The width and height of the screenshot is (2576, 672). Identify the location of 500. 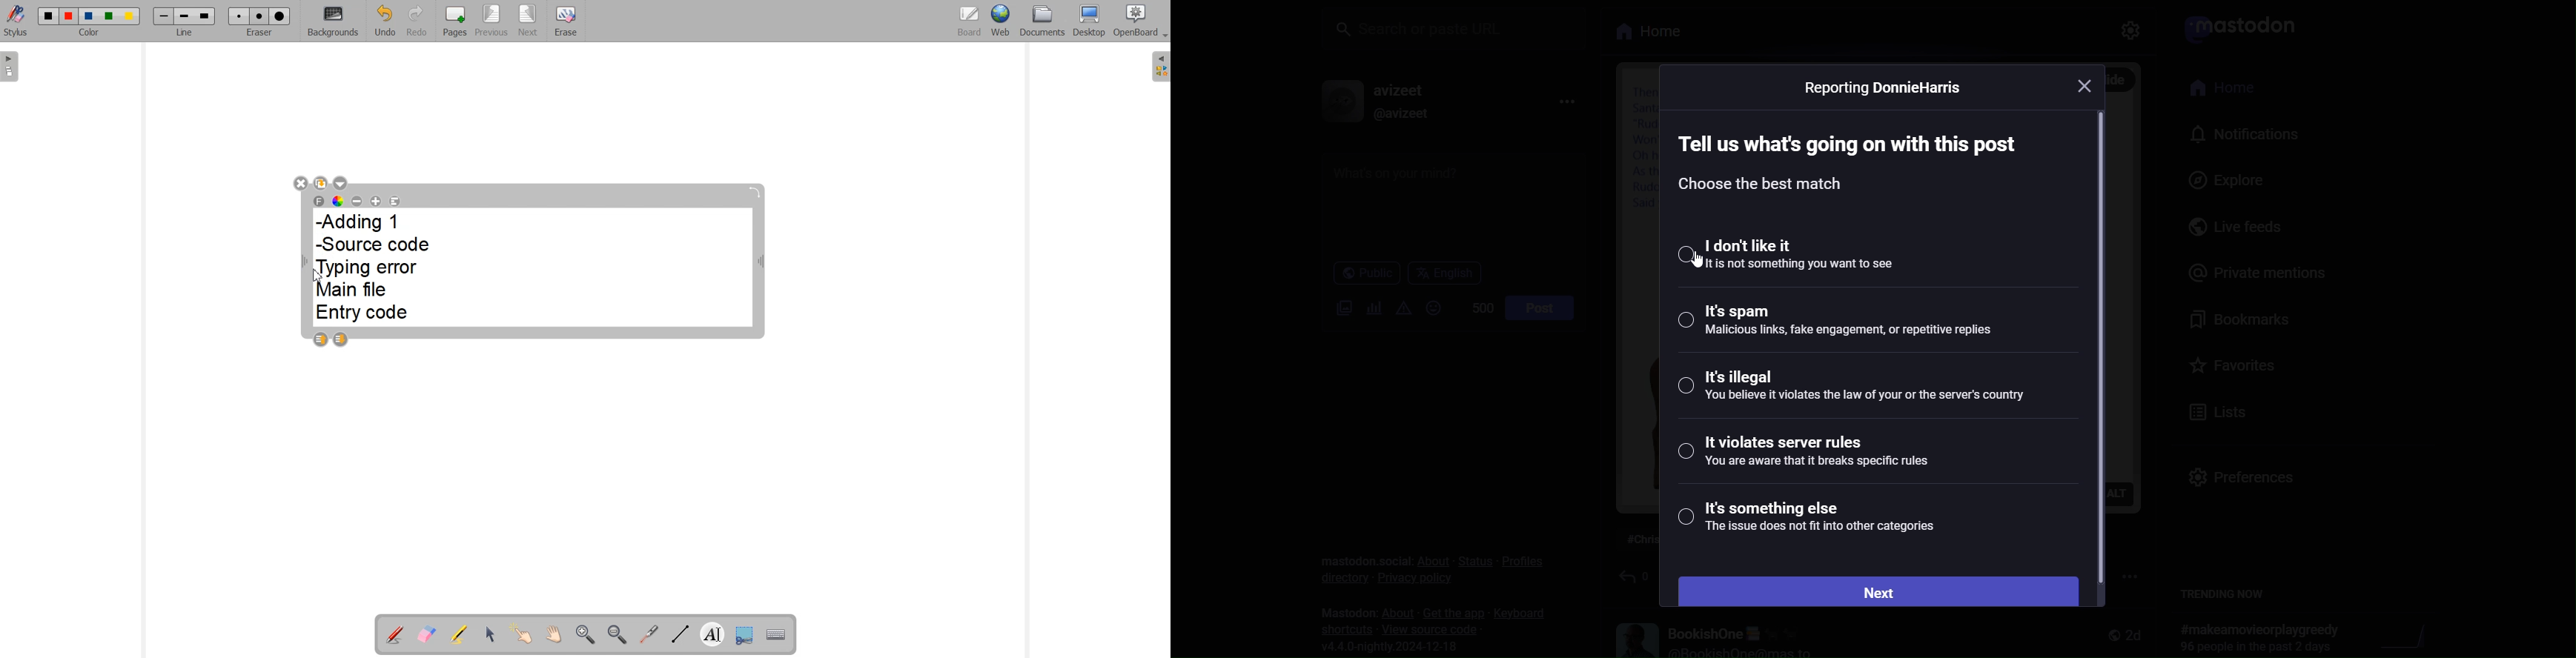
(1474, 307).